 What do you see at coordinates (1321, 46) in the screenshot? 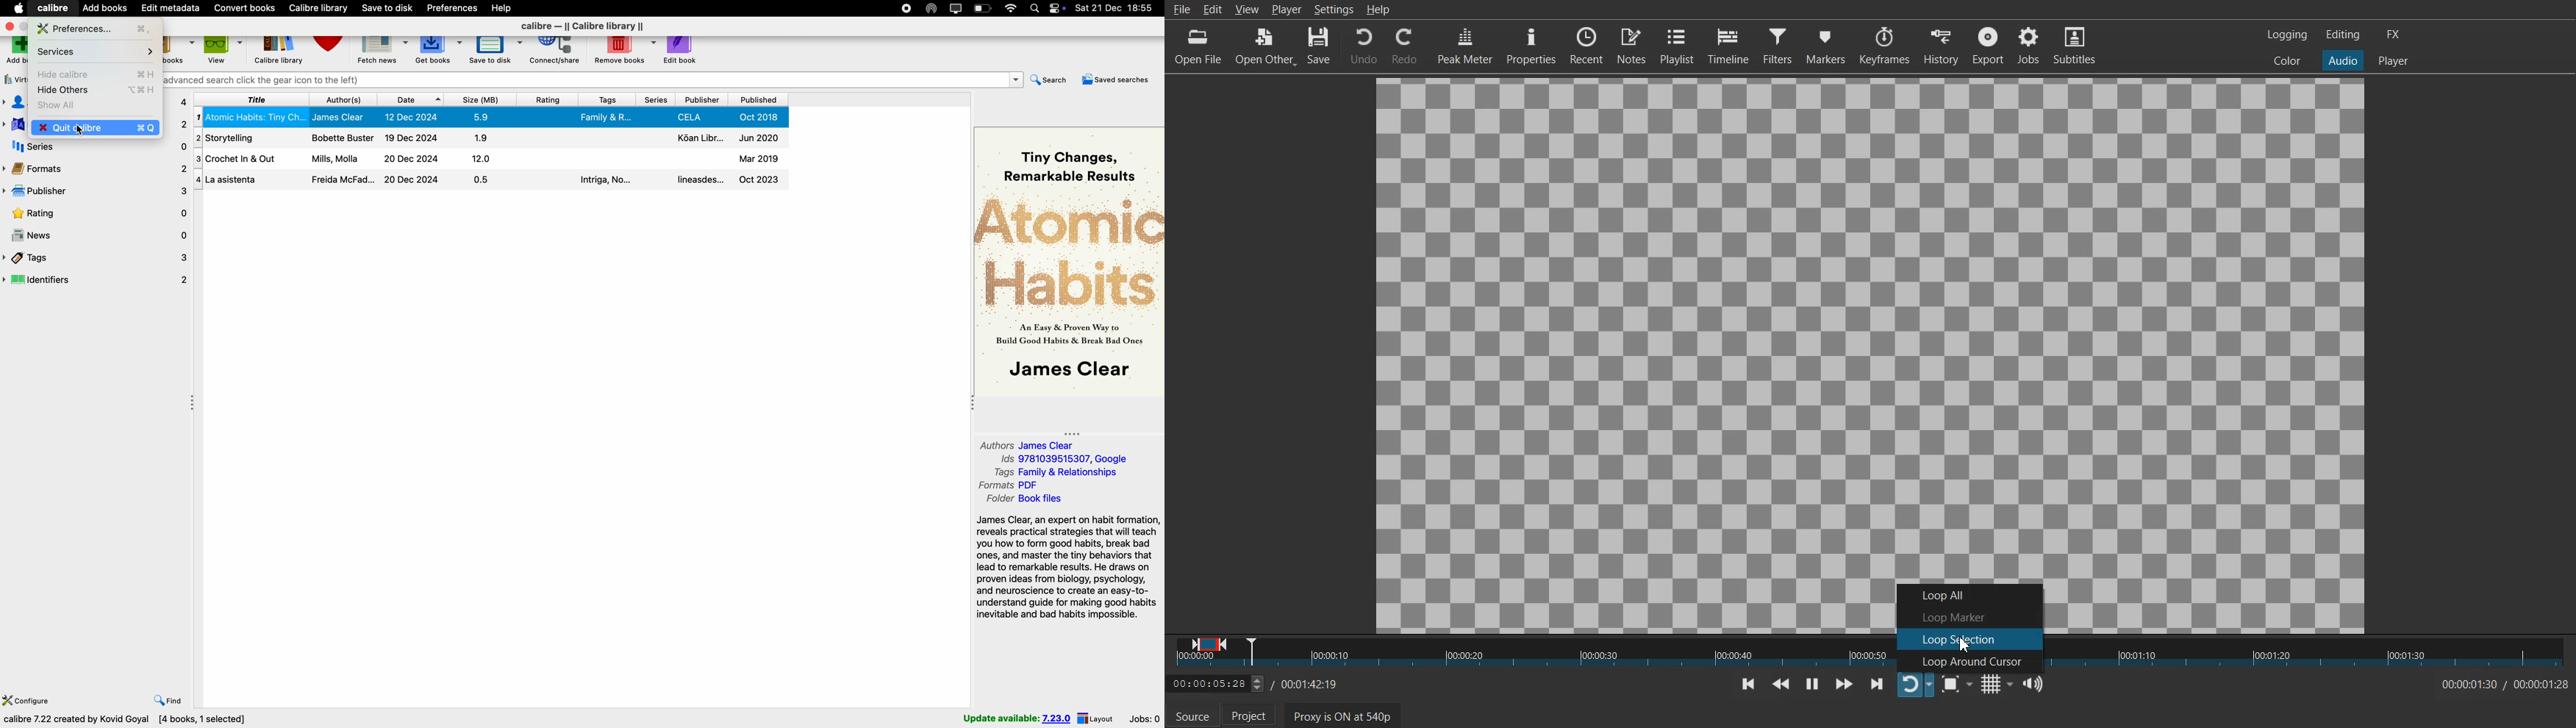
I see `Save` at bounding box center [1321, 46].